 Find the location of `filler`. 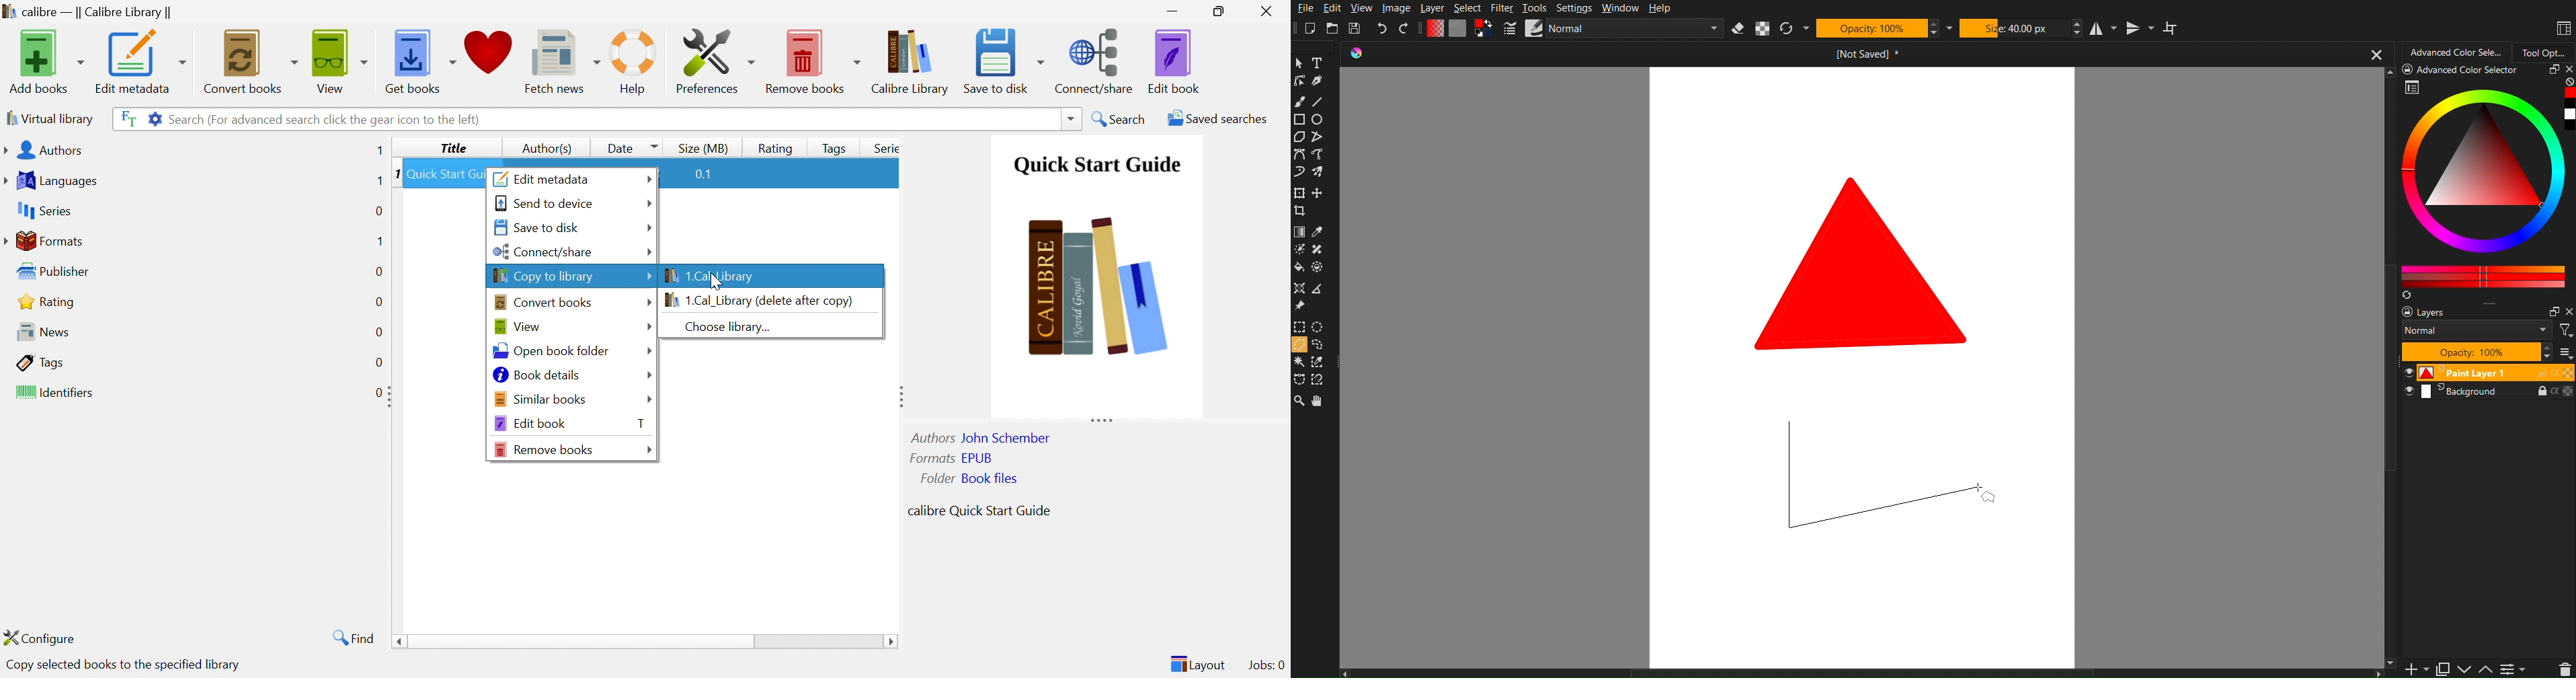

filler is located at coordinates (1299, 269).